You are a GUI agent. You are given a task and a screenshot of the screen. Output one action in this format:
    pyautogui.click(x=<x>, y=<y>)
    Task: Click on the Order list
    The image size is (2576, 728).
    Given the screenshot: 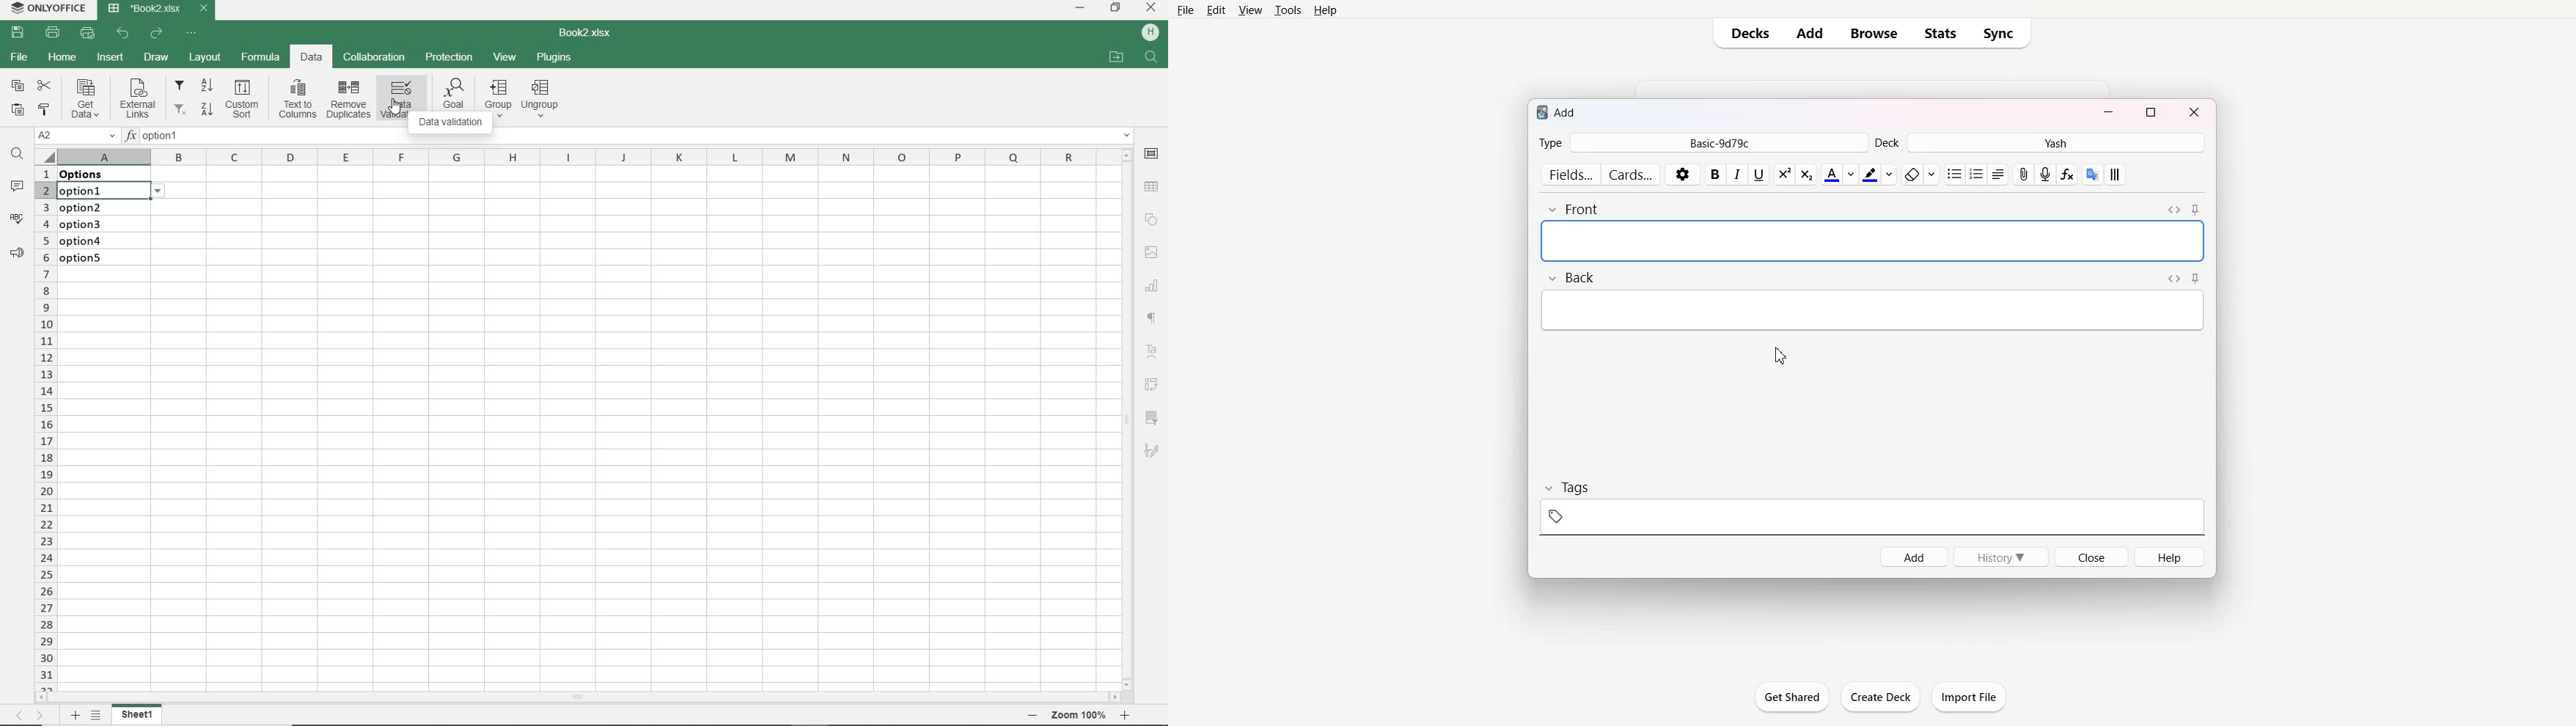 What is the action you would take?
    pyautogui.click(x=1978, y=175)
    